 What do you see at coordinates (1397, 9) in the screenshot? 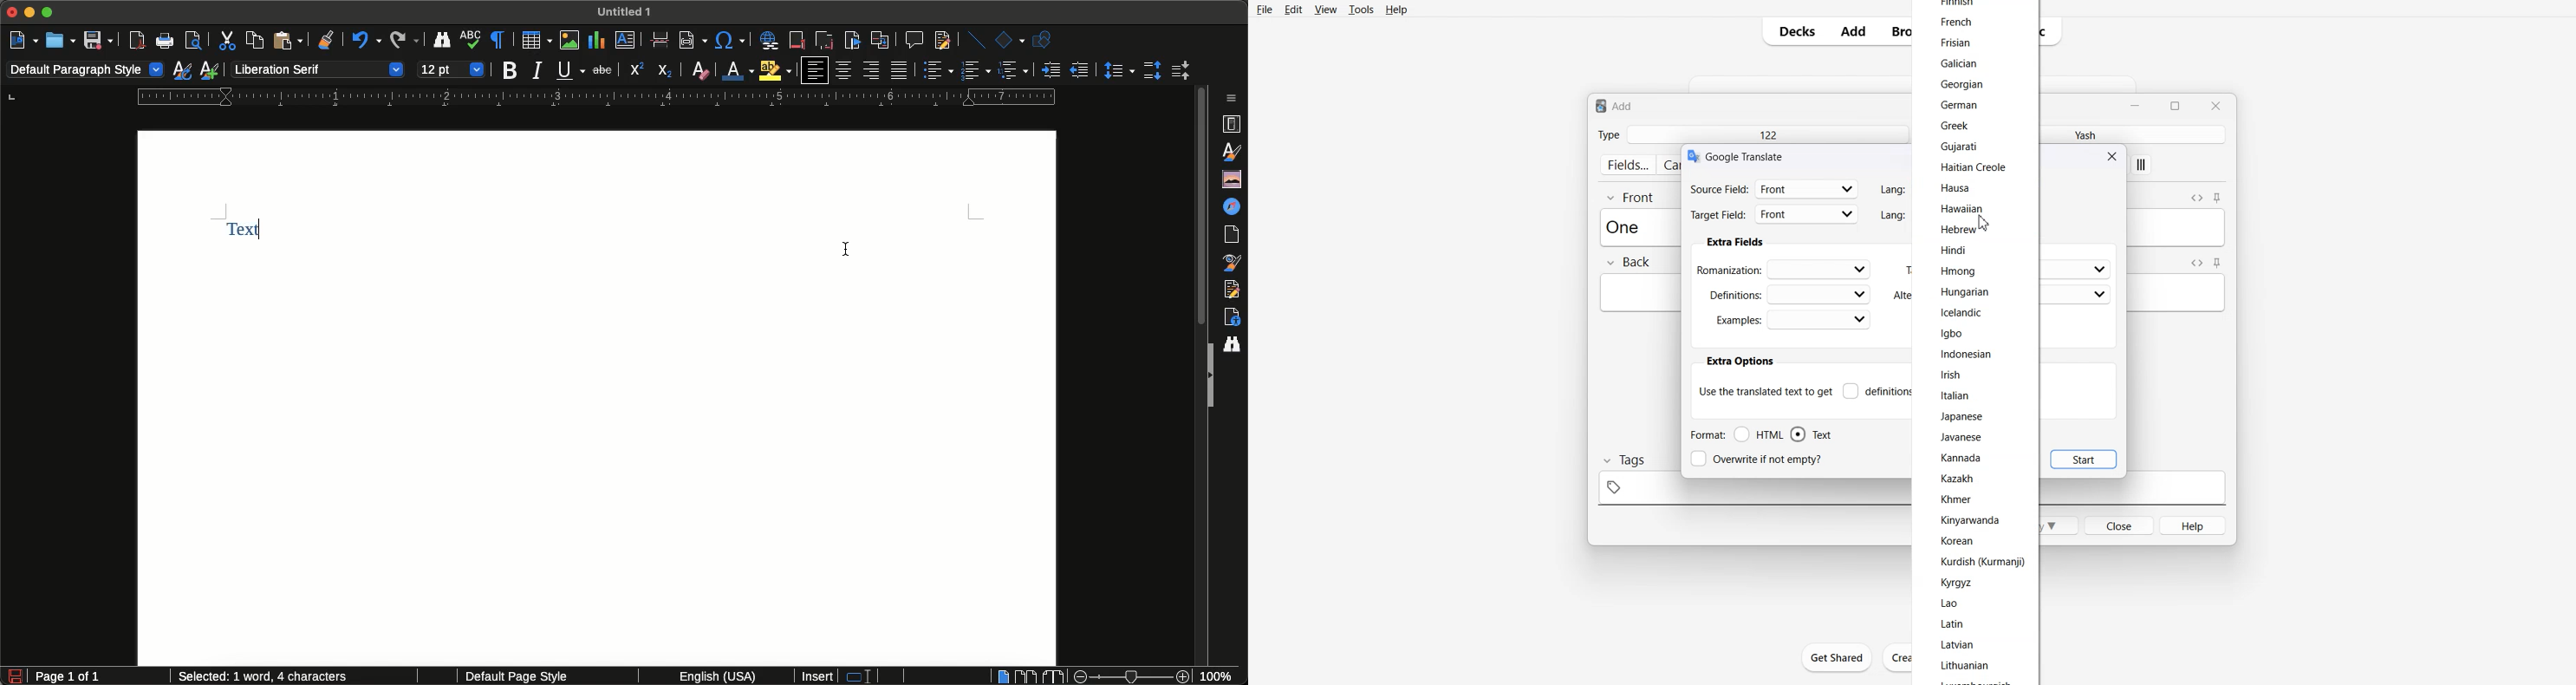
I see `Help` at bounding box center [1397, 9].